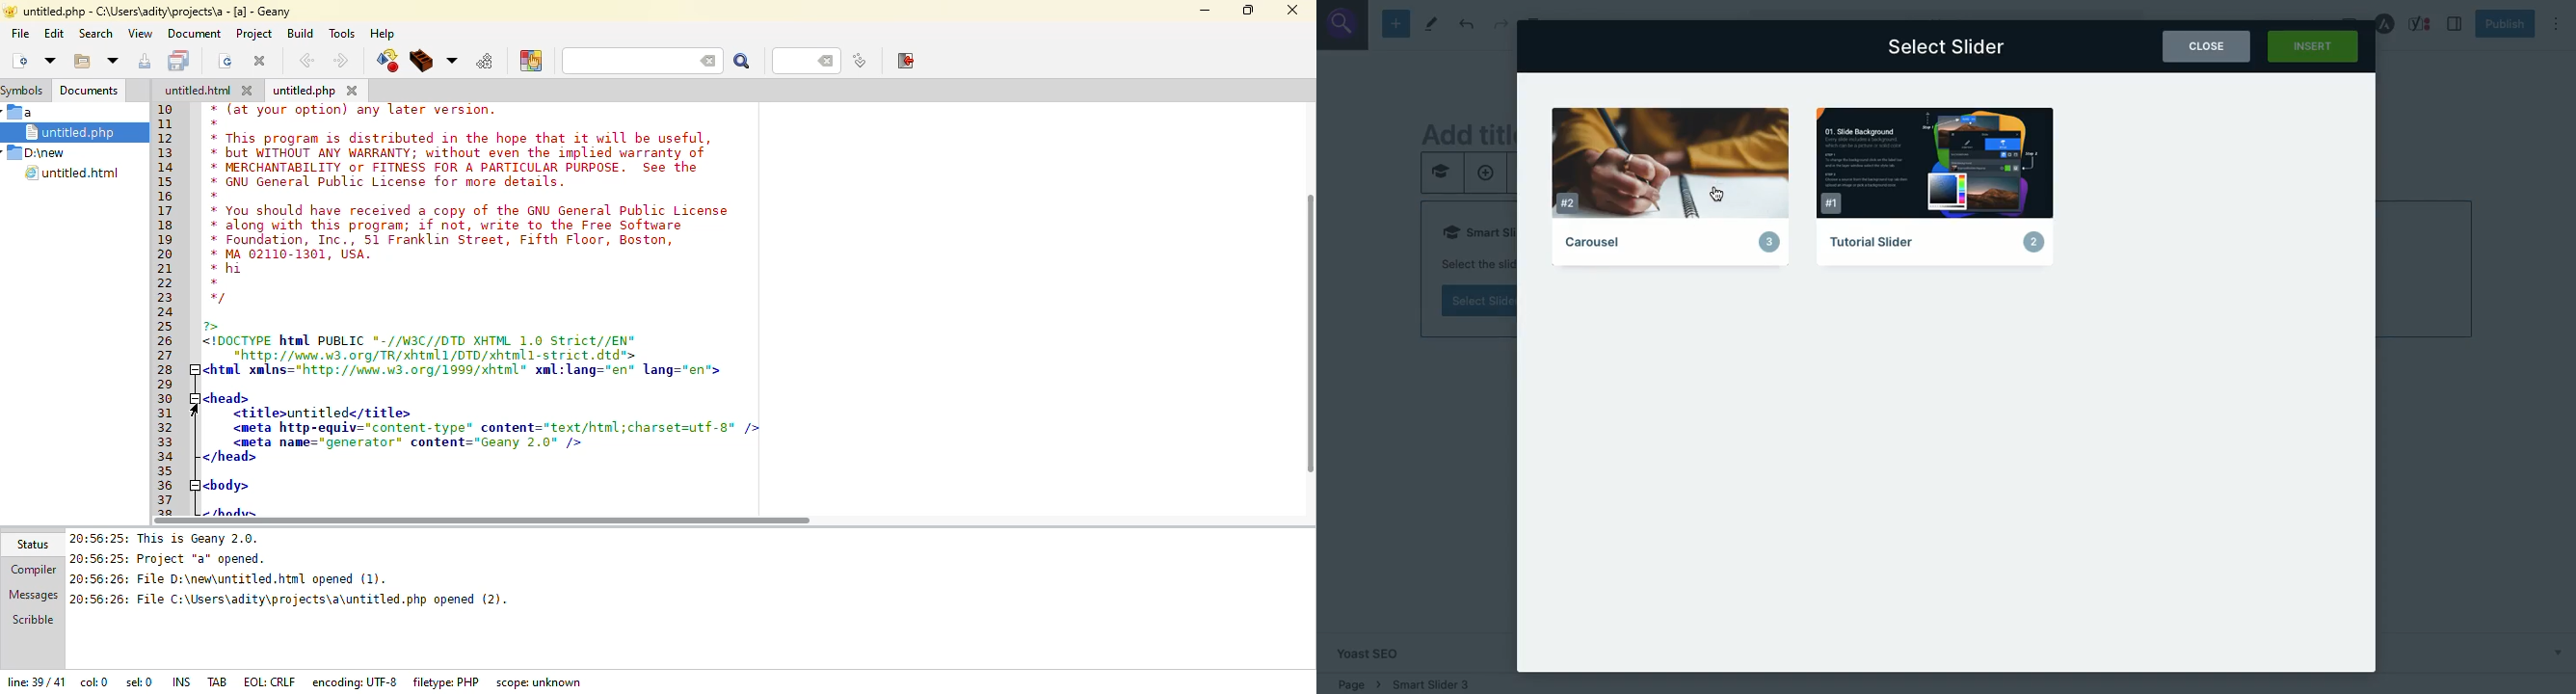  Describe the element at coordinates (140, 682) in the screenshot. I see `sel: 0` at that location.